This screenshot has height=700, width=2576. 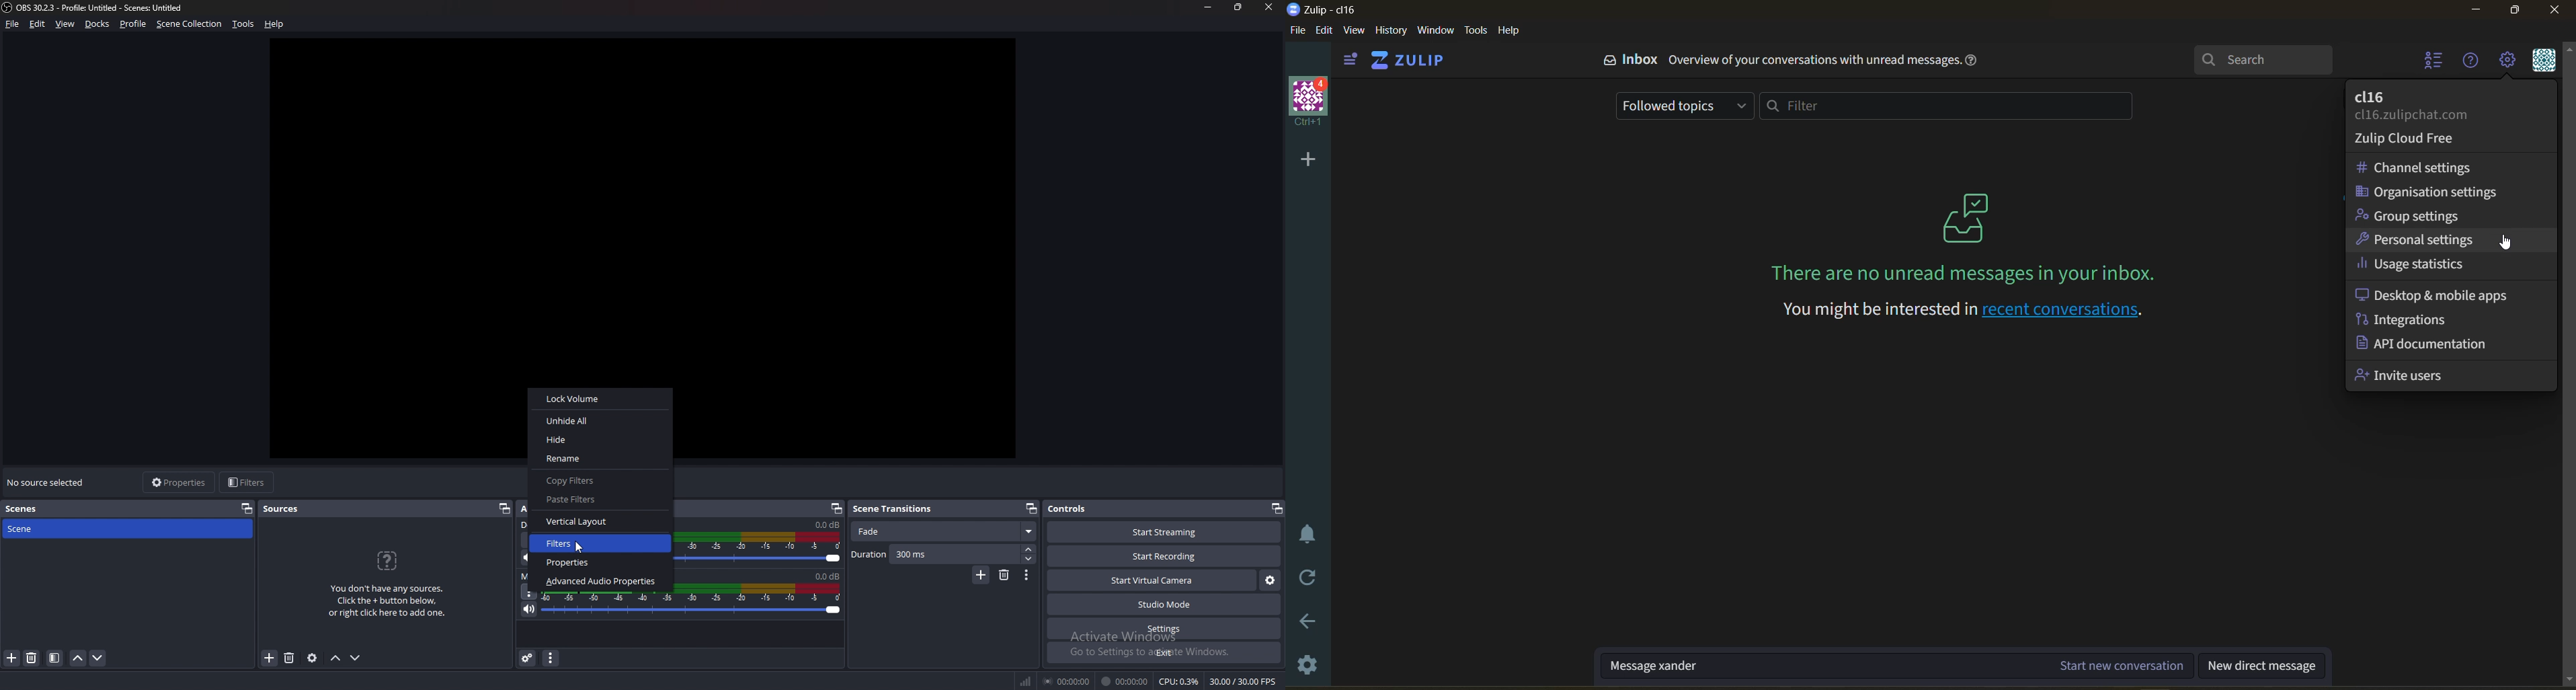 I want to click on help menu, so click(x=2472, y=62).